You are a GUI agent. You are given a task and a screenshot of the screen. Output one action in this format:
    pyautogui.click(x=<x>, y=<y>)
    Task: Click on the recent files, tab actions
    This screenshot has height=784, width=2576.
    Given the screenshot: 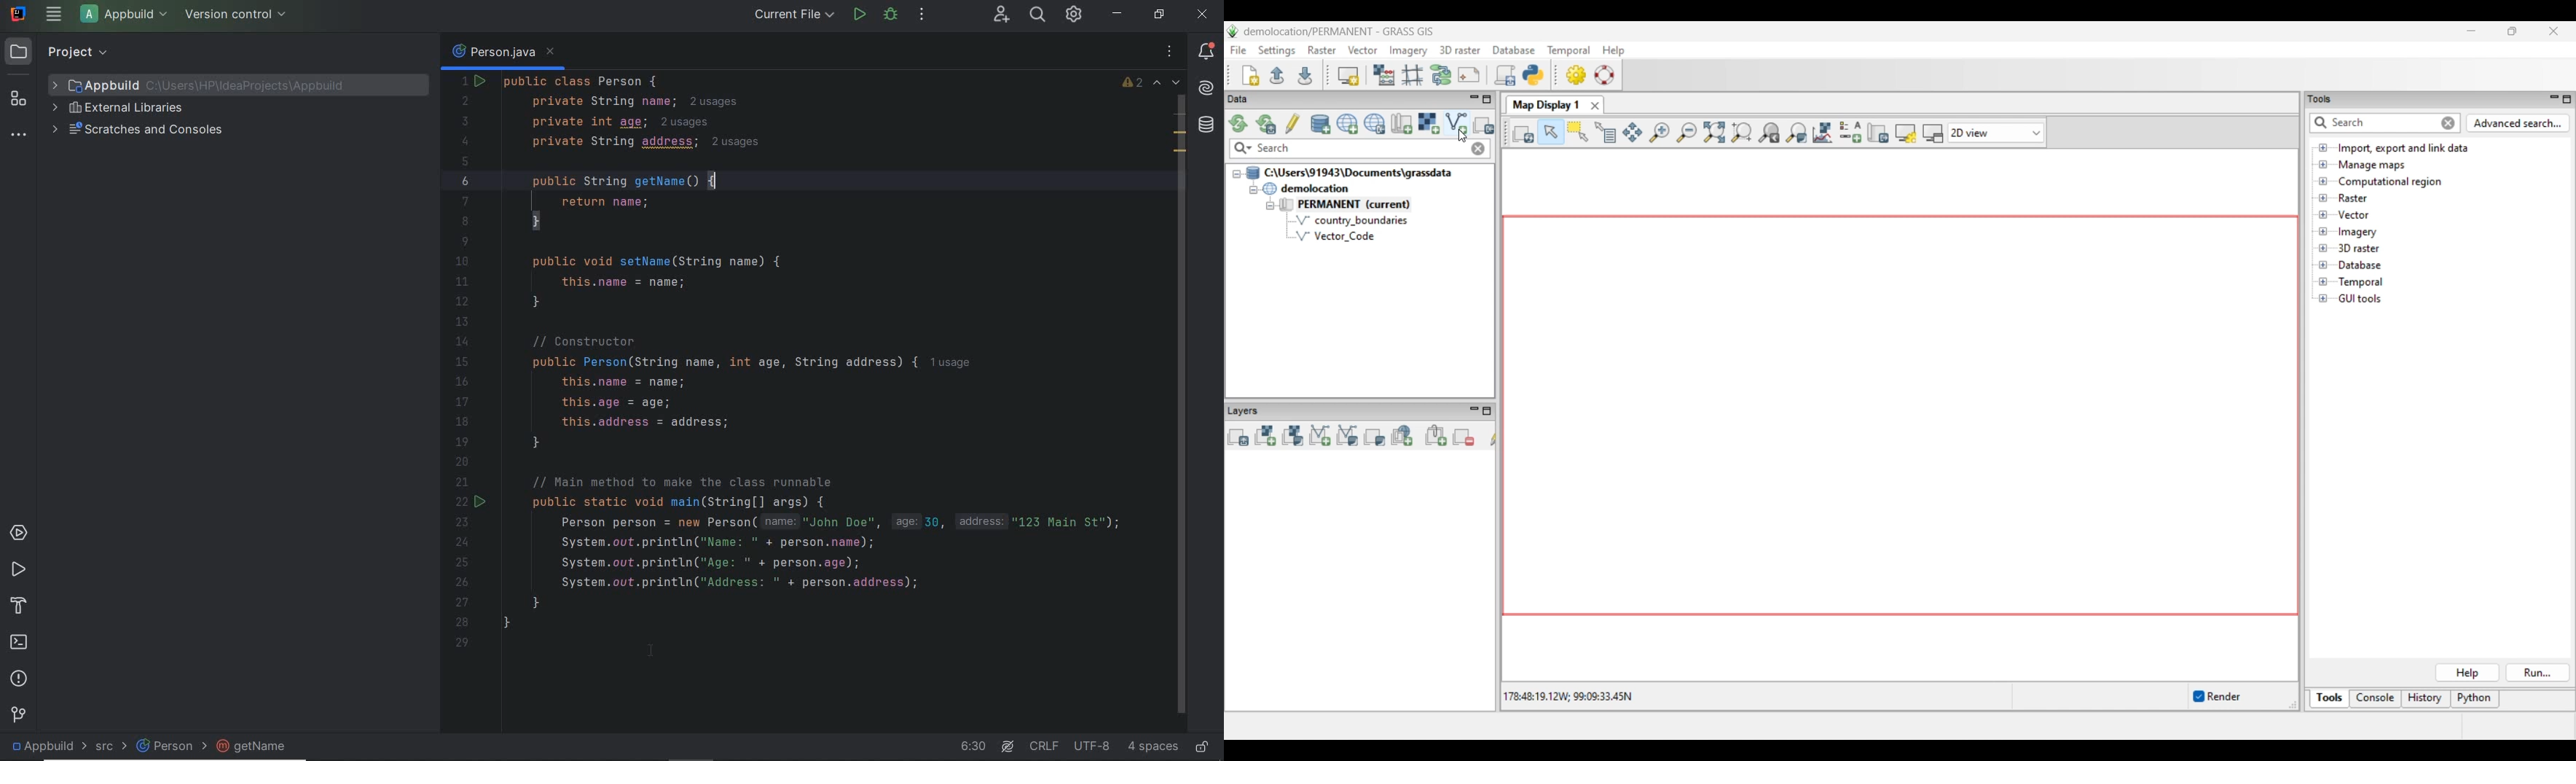 What is the action you would take?
    pyautogui.click(x=1169, y=52)
    